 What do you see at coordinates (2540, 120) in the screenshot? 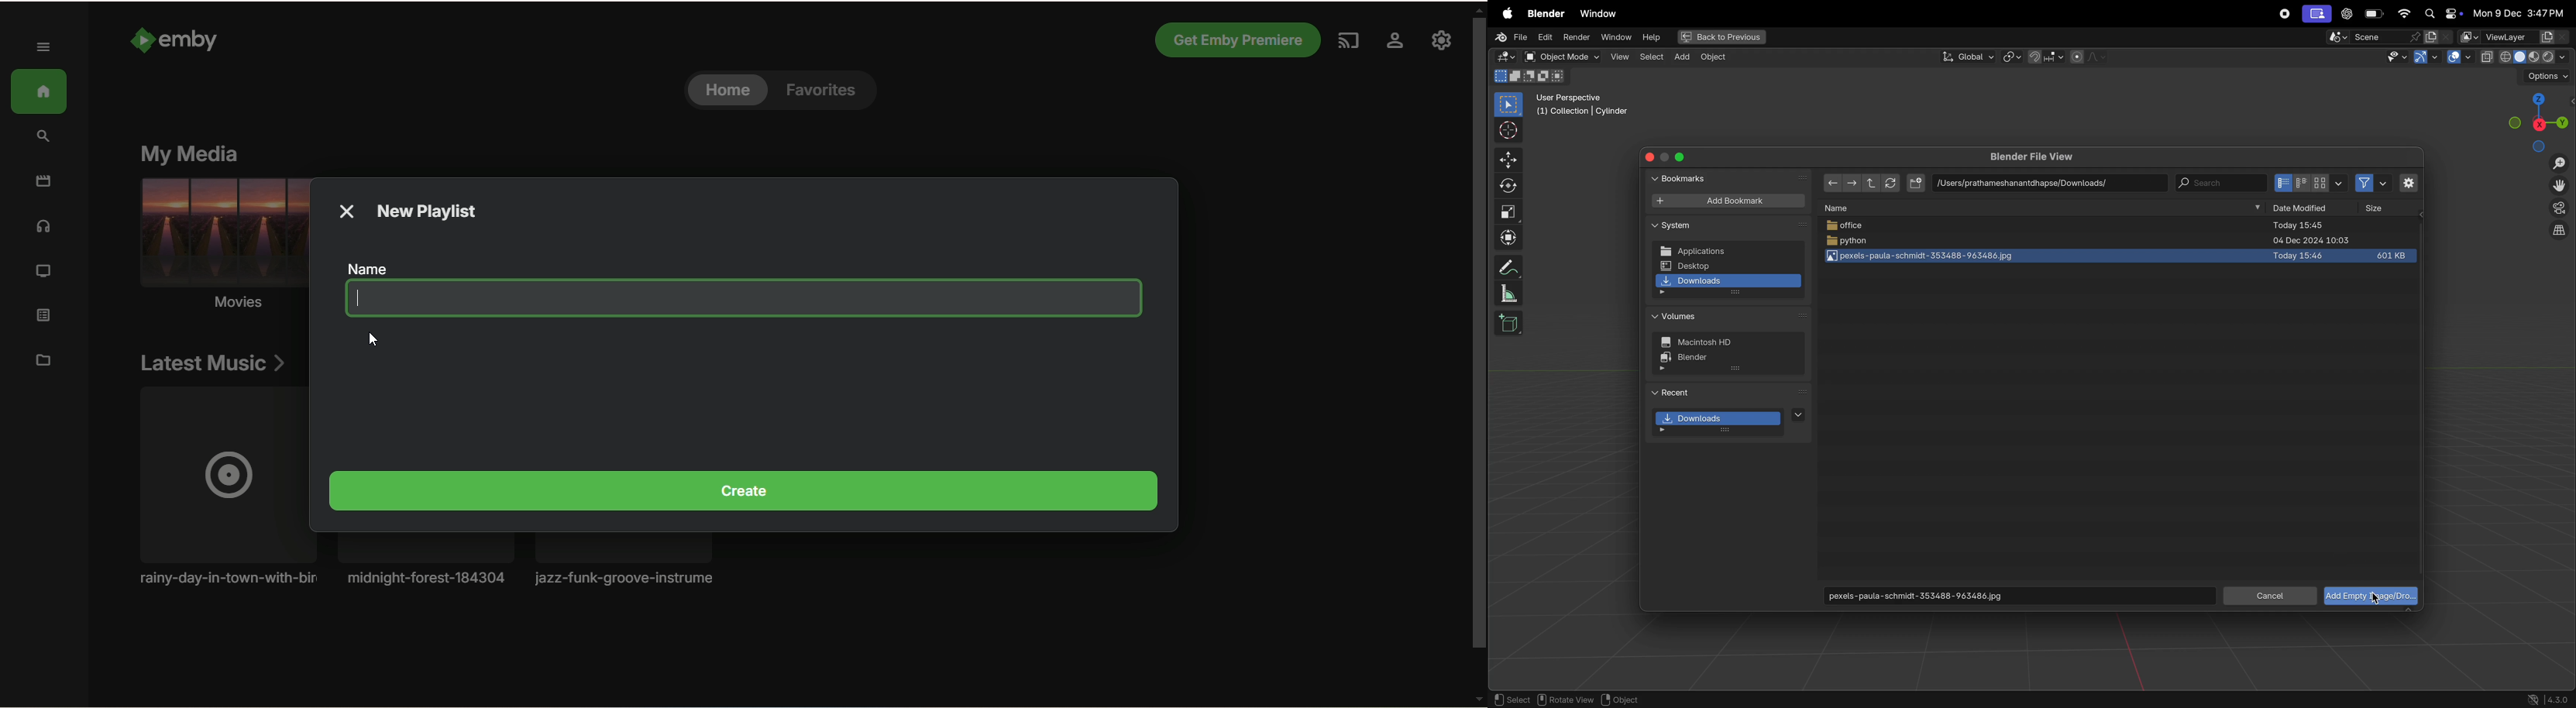
I see `view point` at bounding box center [2540, 120].